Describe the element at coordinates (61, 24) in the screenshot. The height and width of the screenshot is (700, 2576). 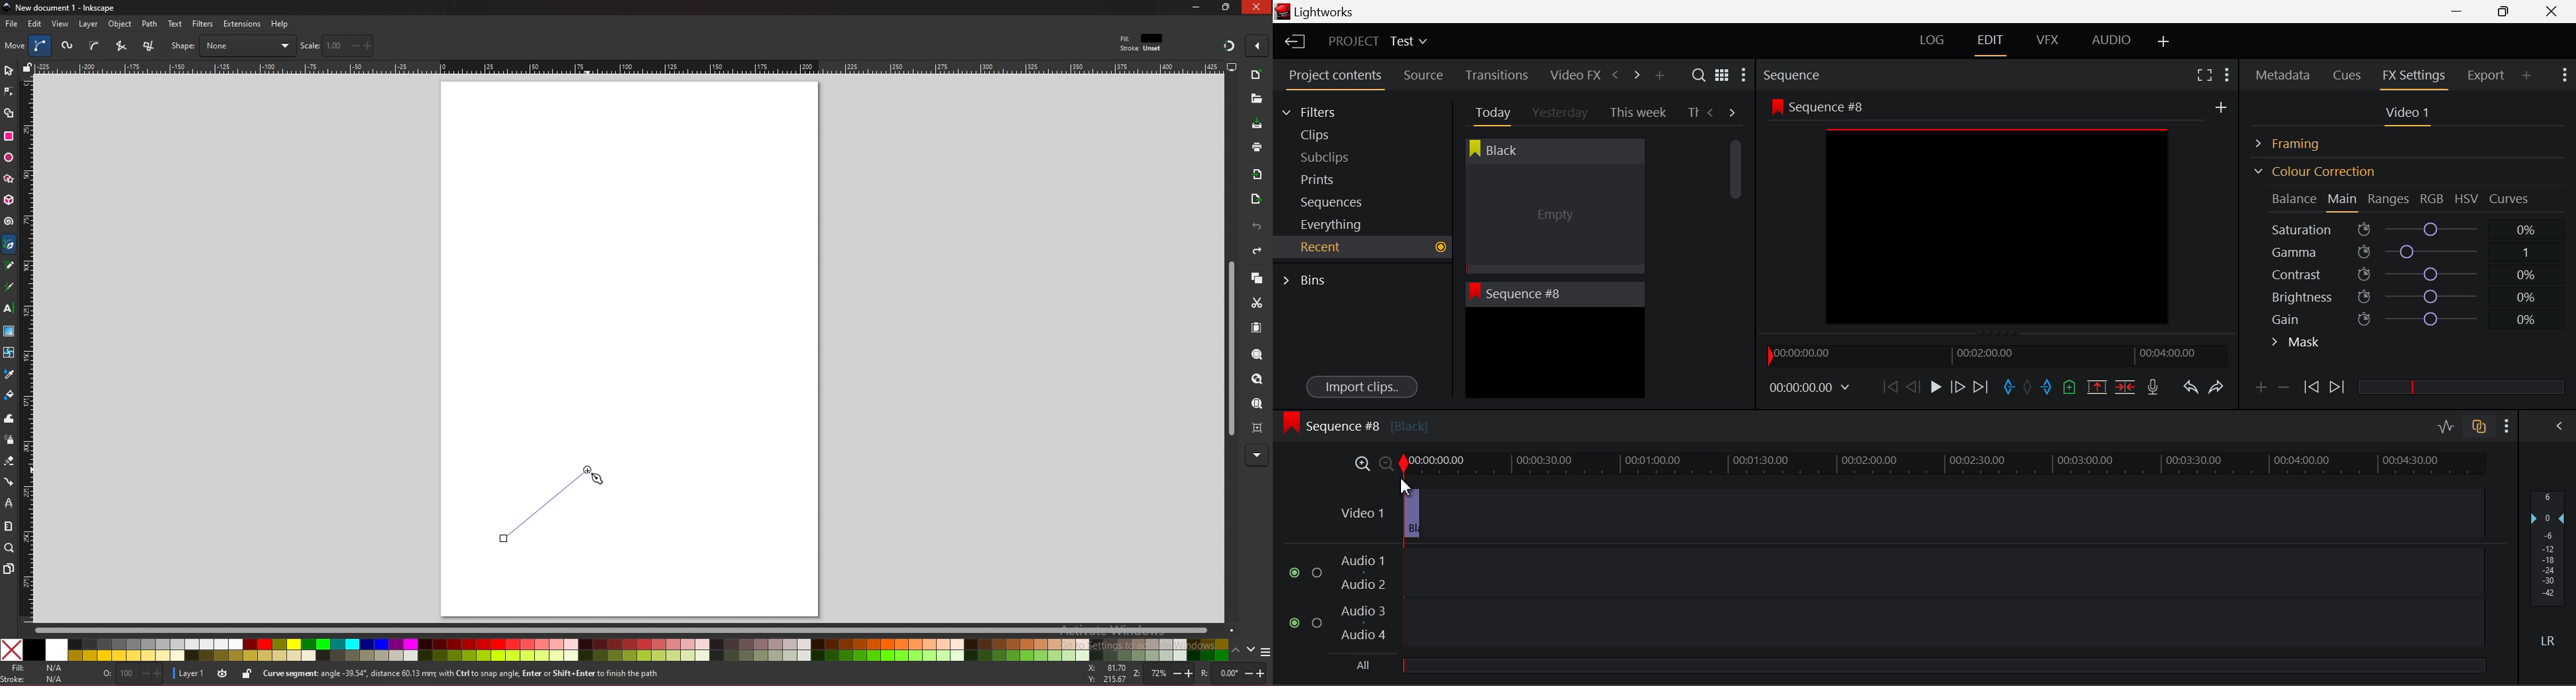
I see `view` at that location.